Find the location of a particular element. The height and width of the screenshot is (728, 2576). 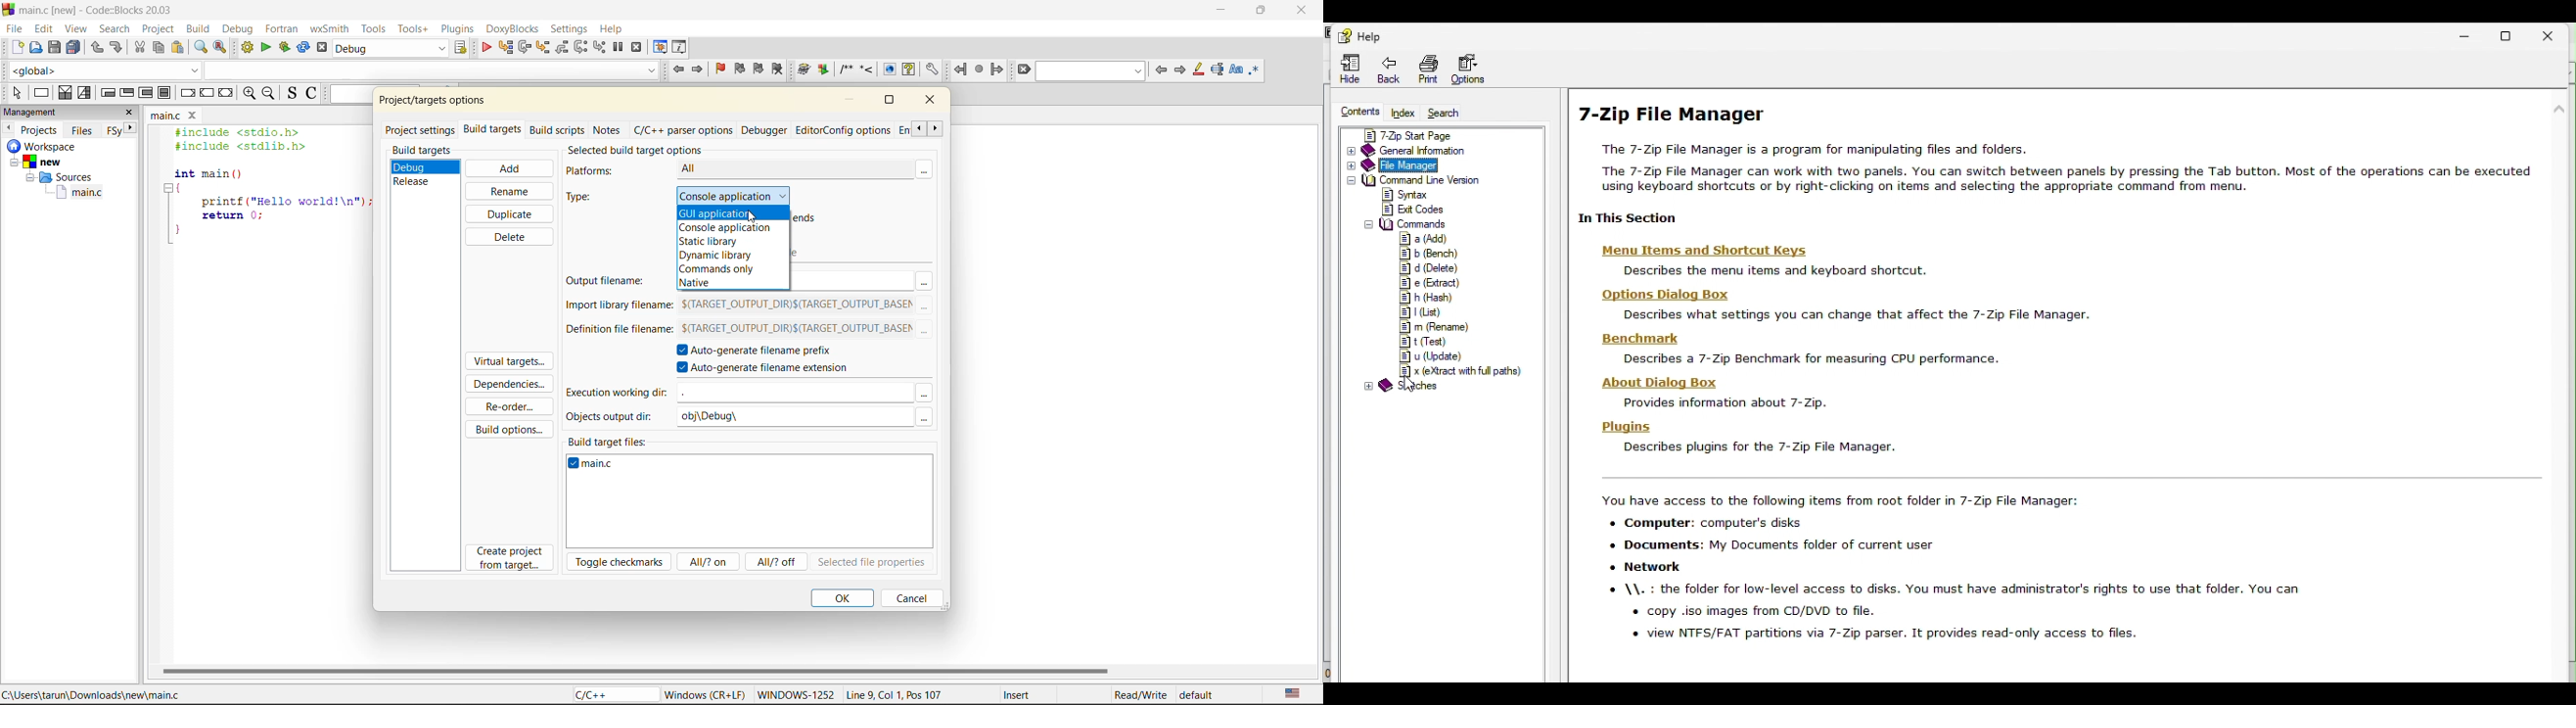

Describes a 7-Zip Benchmark for measuring CPU performance. is located at coordinates (1819, 360).